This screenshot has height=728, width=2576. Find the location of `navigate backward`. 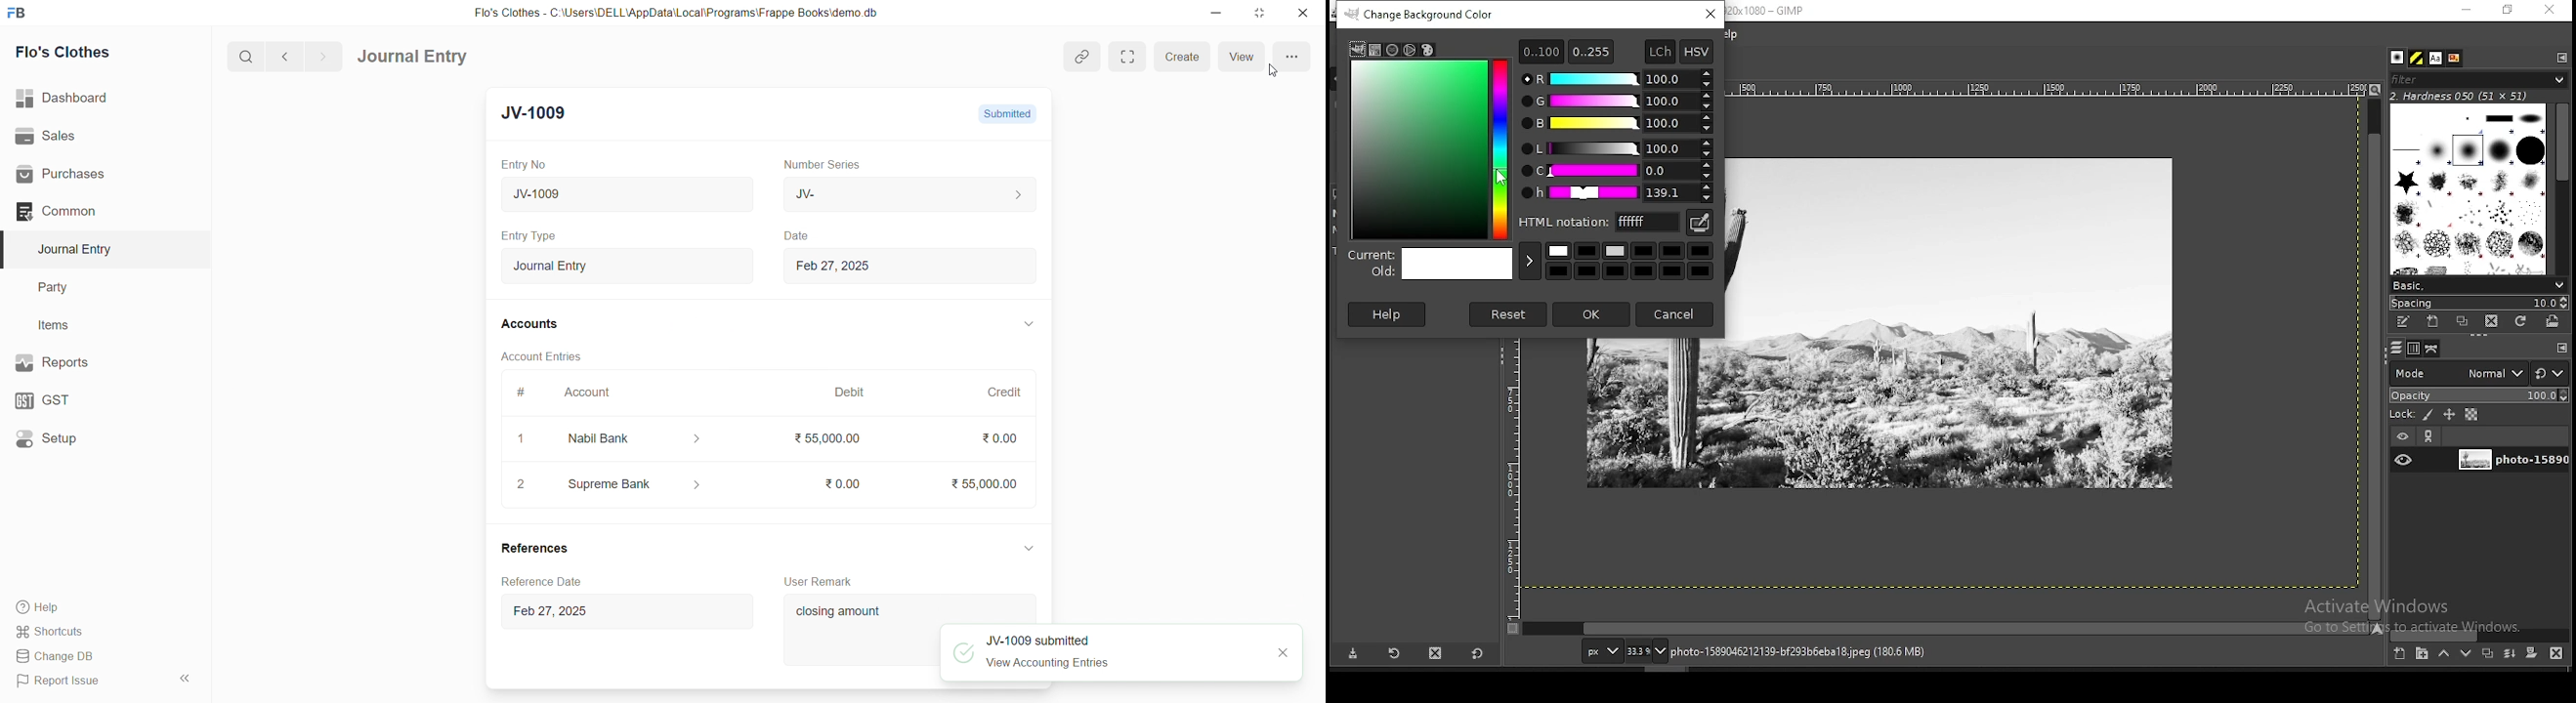

navigate backward is located at coordinates (287, 57).